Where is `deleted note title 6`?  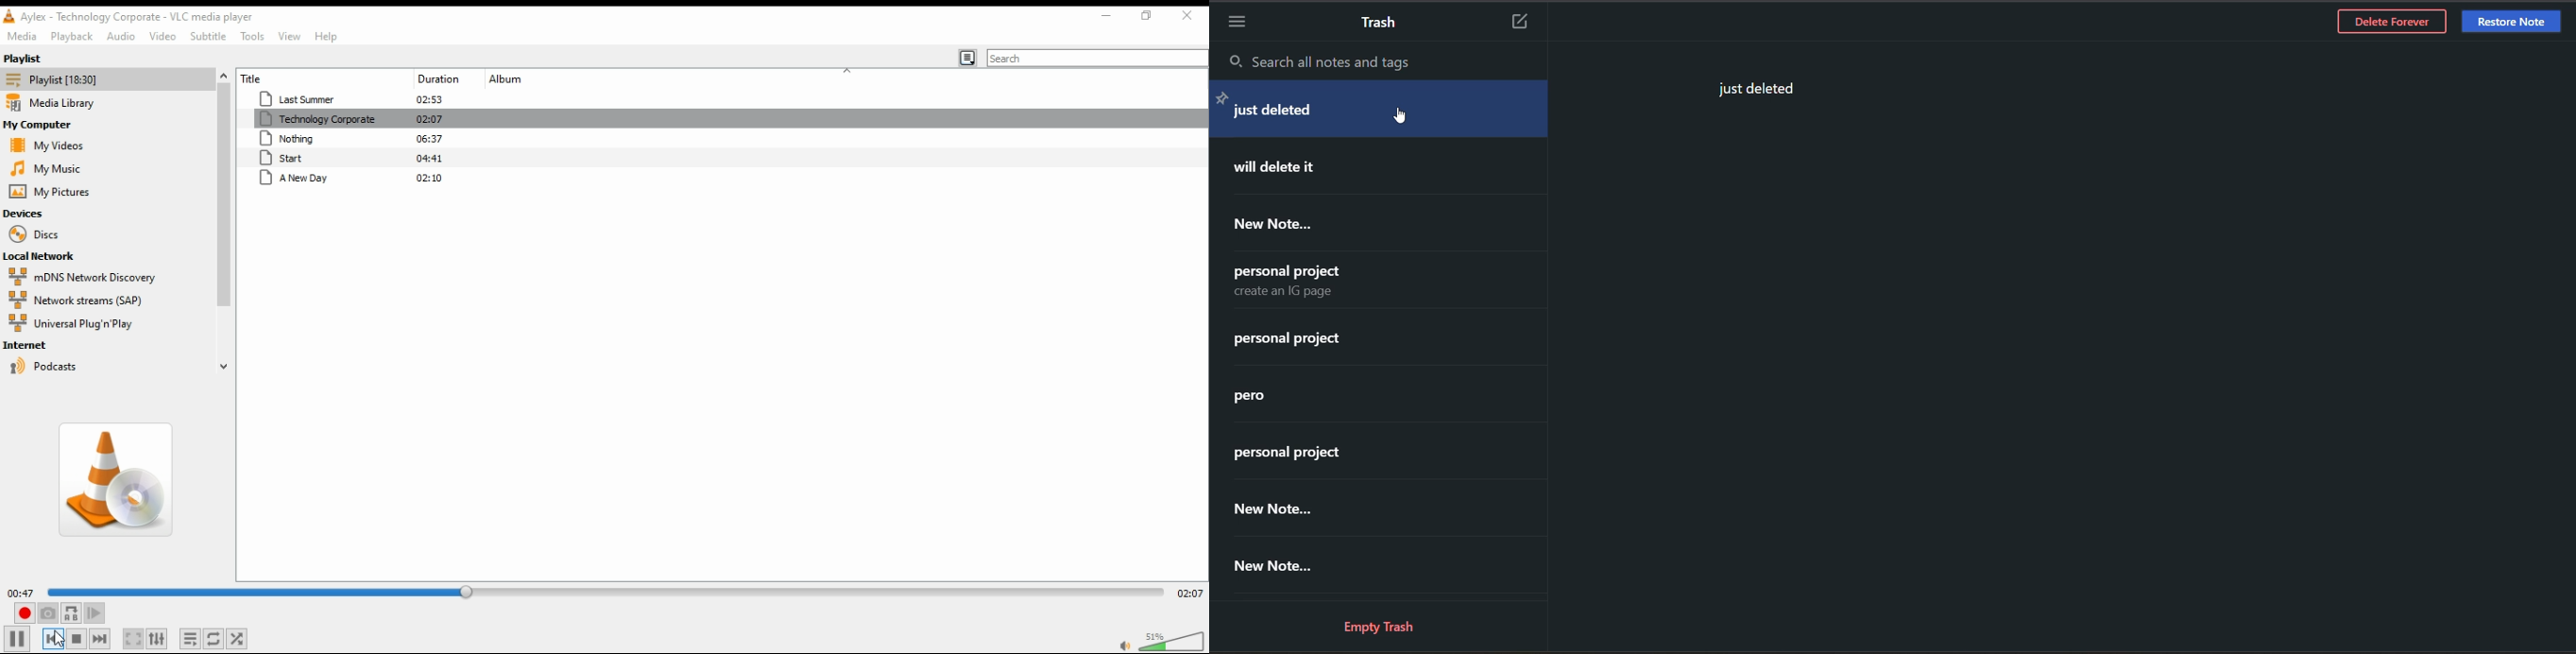 deleted note title 6 is located at coordinates (1274, 398).